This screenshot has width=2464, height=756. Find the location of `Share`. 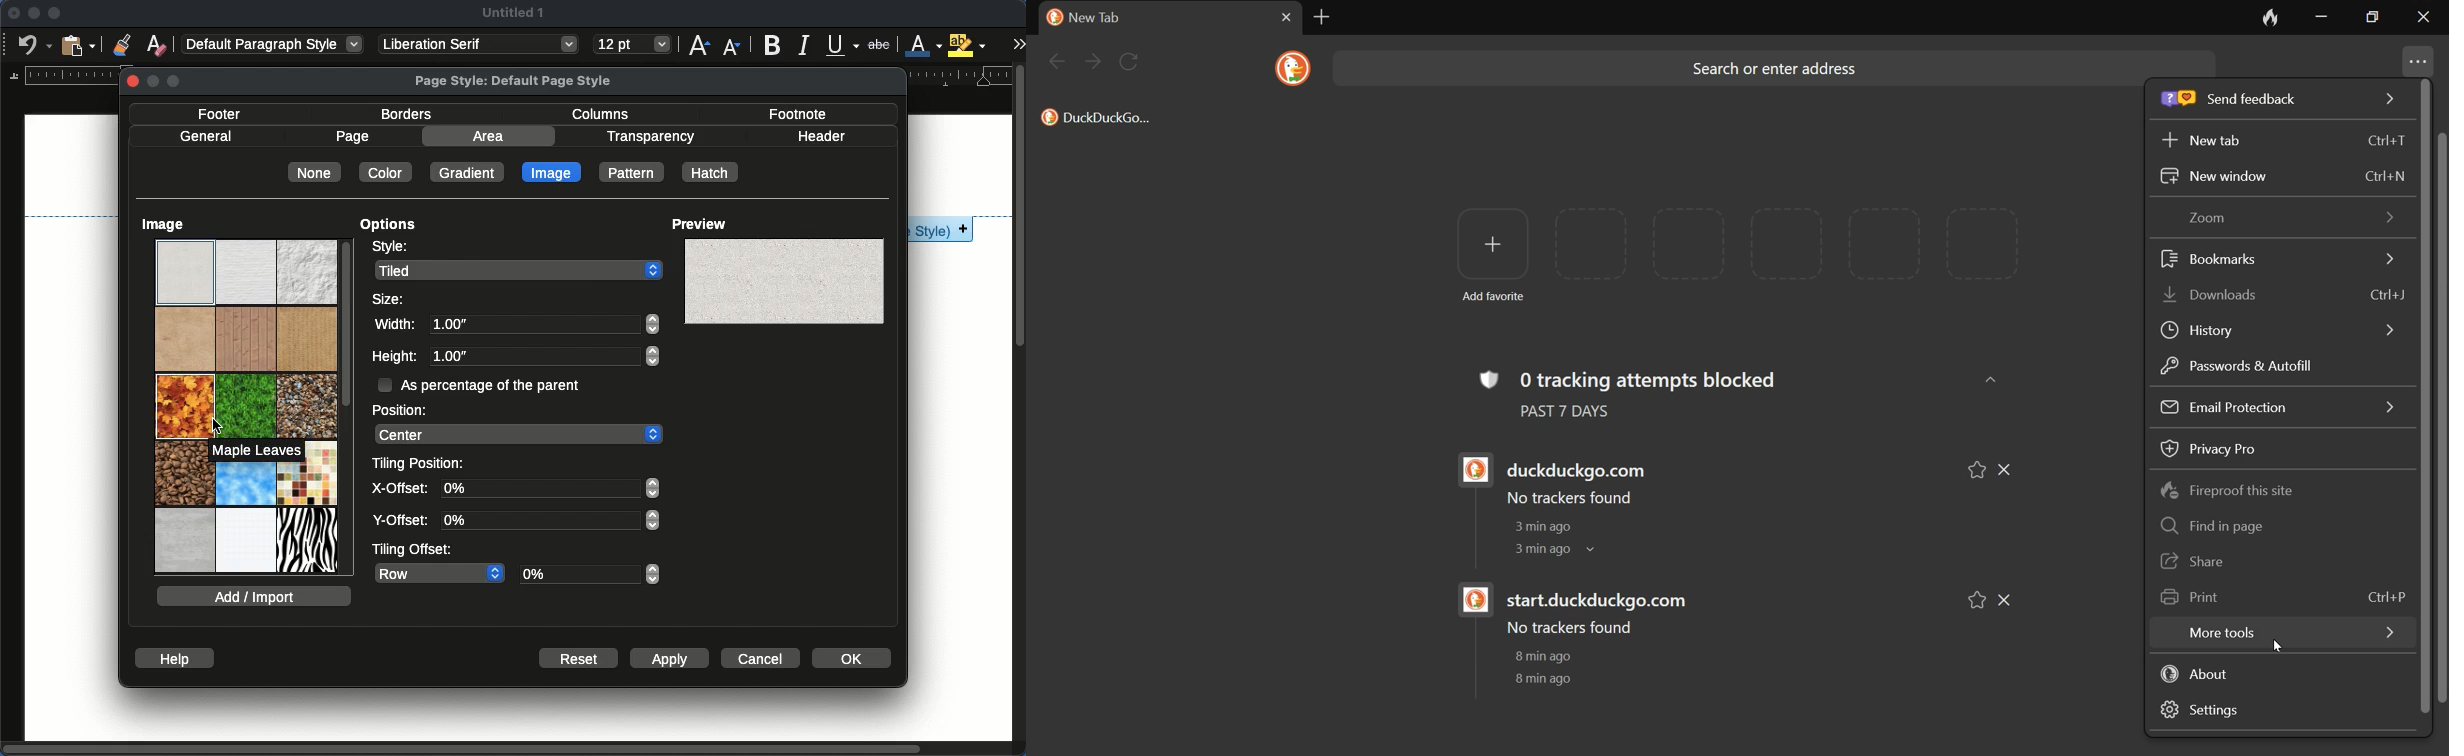

Share is located at coordinates (2203, 560).